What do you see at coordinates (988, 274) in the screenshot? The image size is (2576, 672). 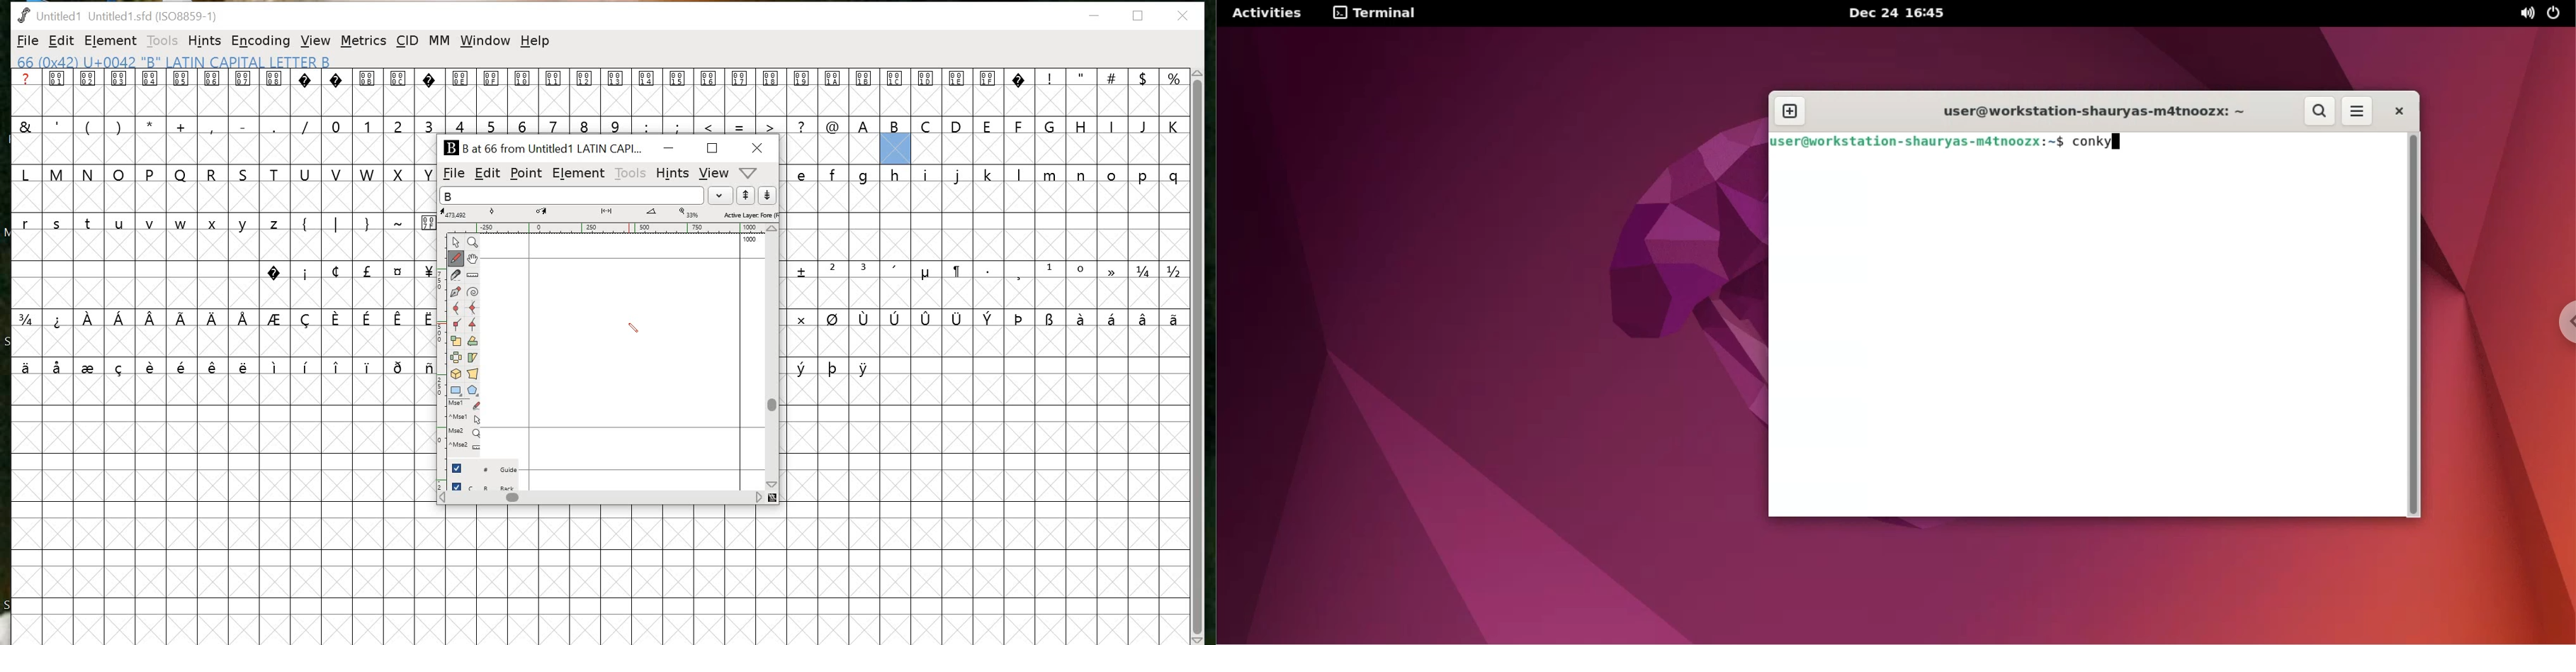 I see `glyphs` at bounding box center [988, 274].